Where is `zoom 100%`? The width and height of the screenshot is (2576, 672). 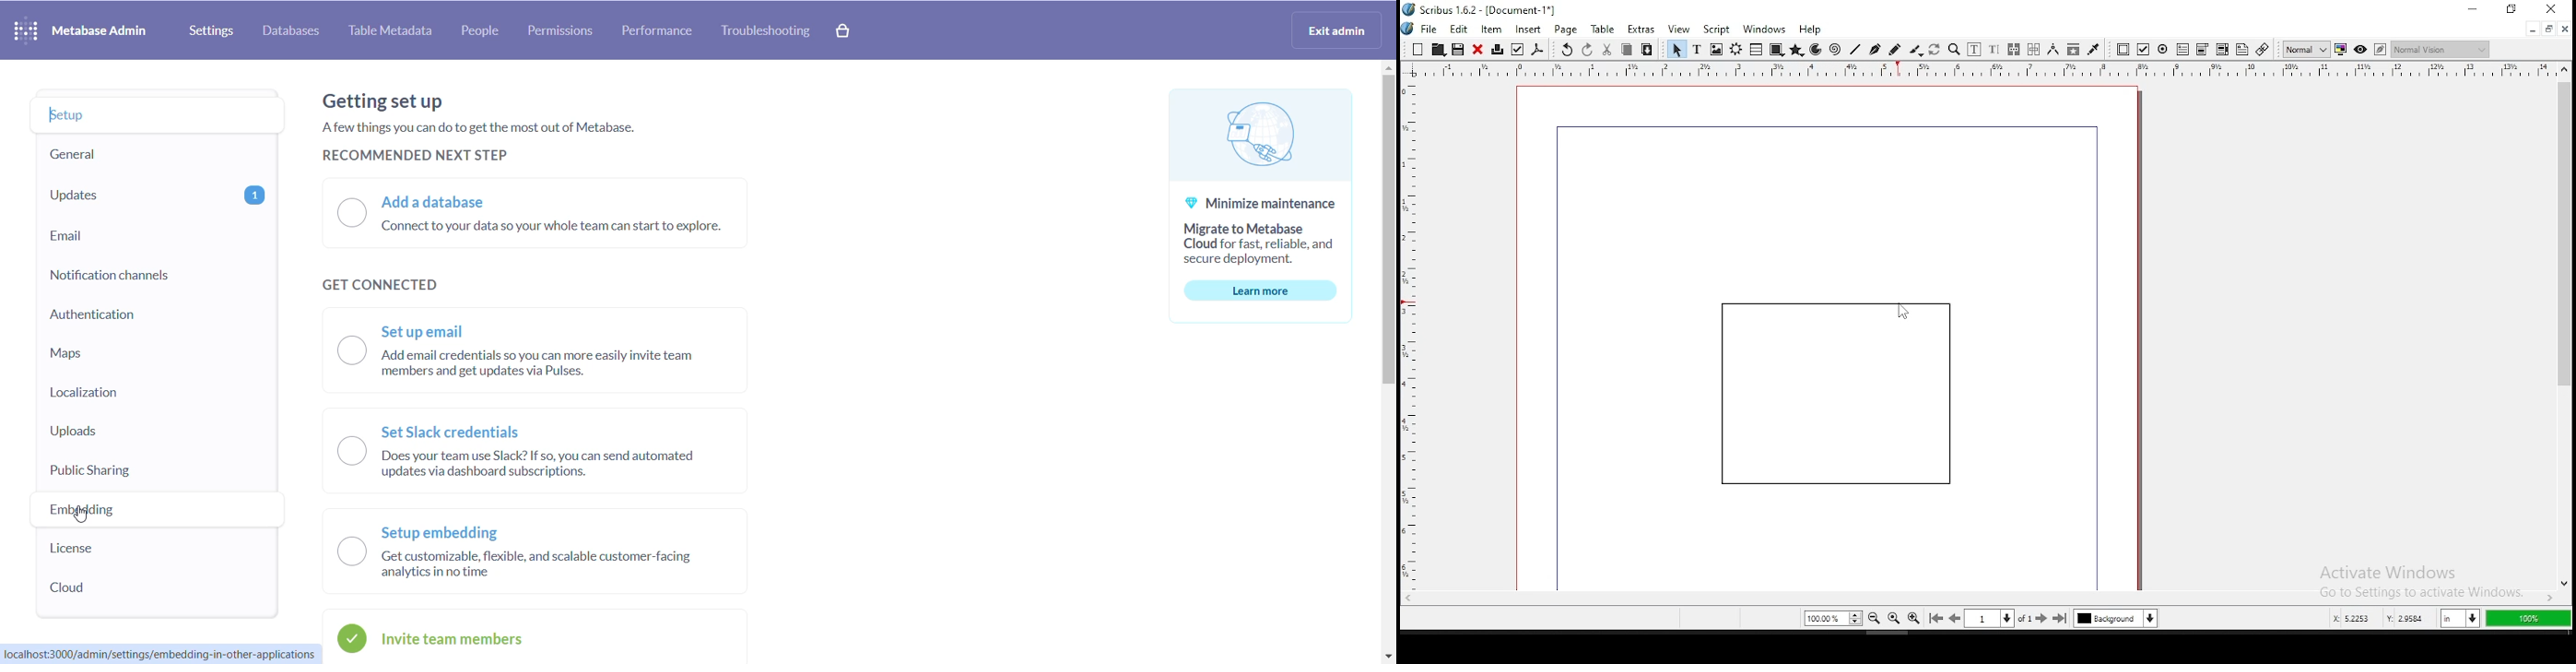
zoom 100% is located at coordinates (1833, 618).